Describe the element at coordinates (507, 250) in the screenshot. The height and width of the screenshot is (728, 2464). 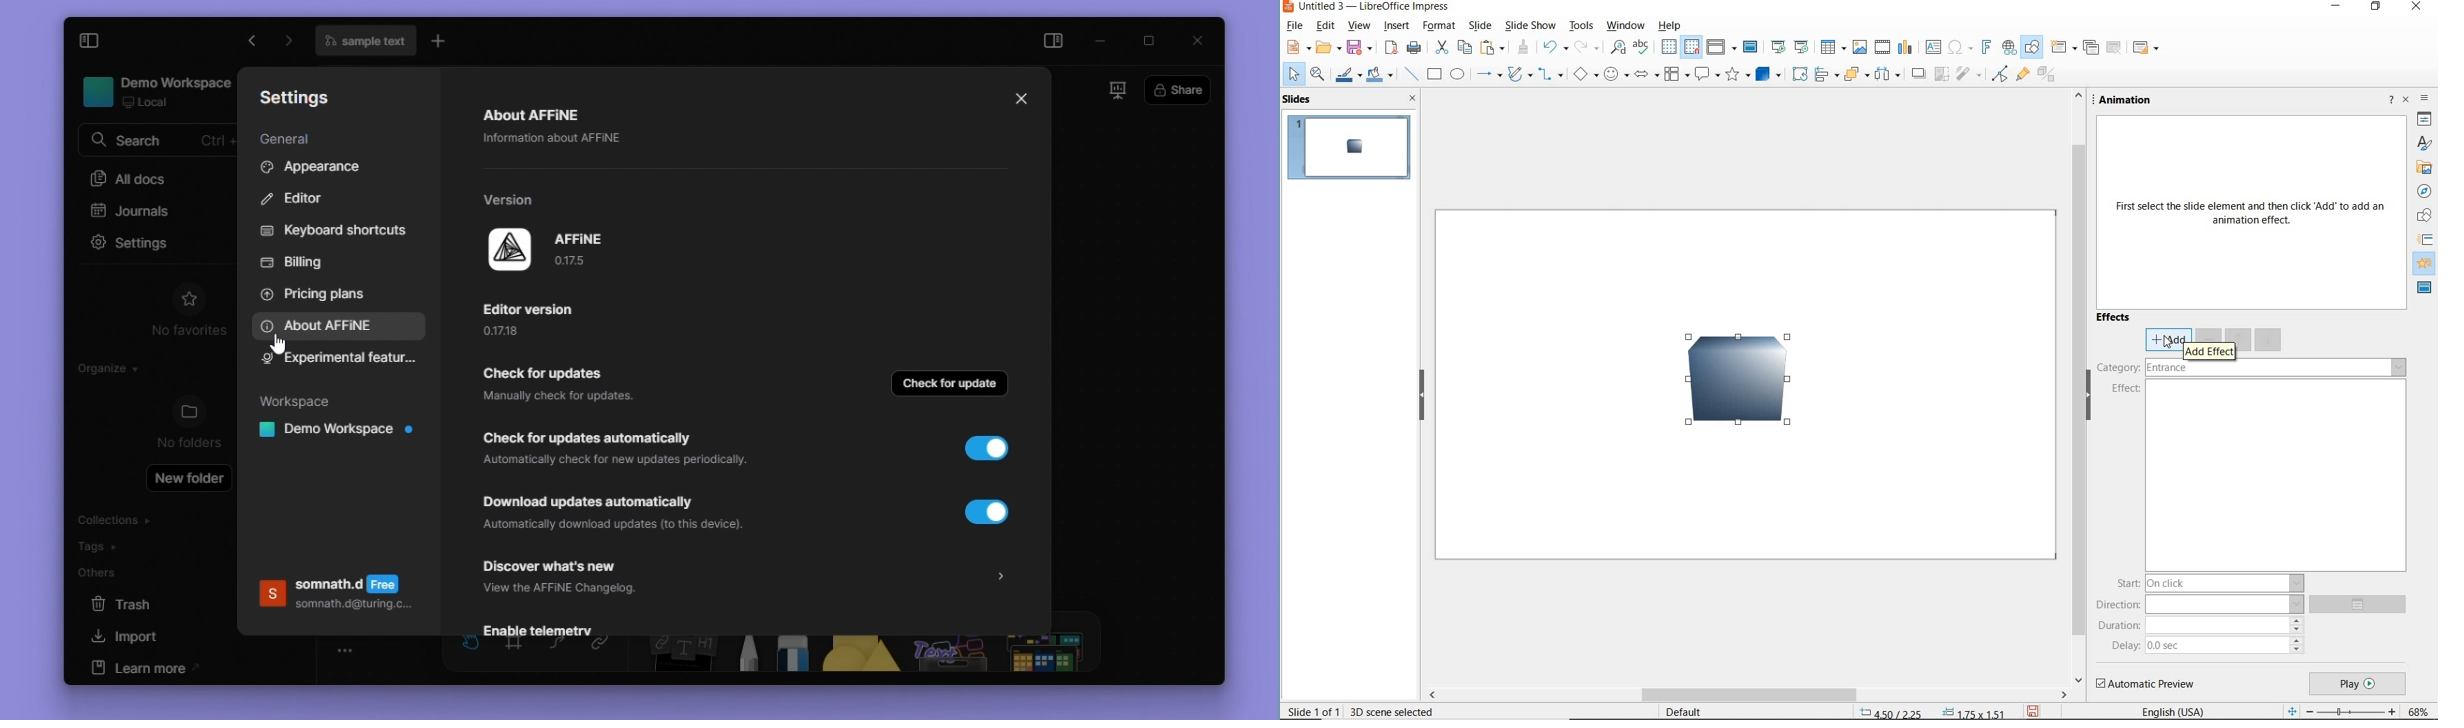
I see `affine logo` at that location.